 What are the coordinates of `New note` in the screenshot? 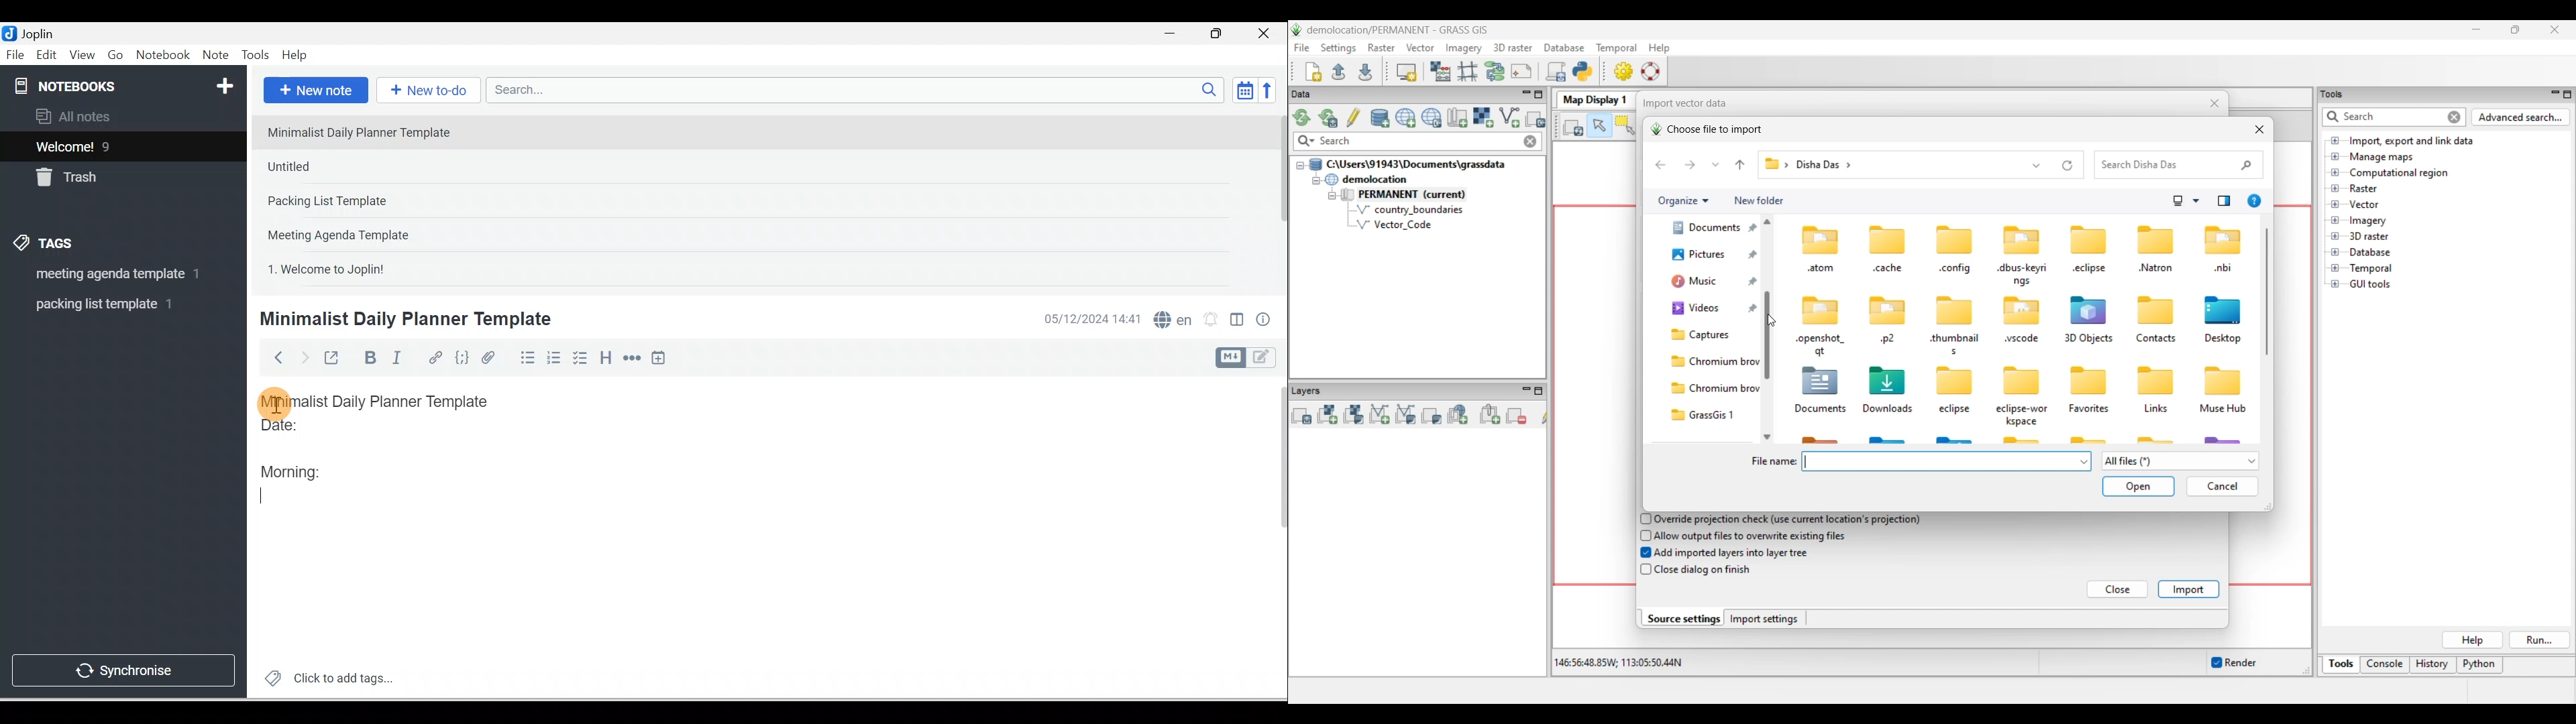 It's located at (313, 91).